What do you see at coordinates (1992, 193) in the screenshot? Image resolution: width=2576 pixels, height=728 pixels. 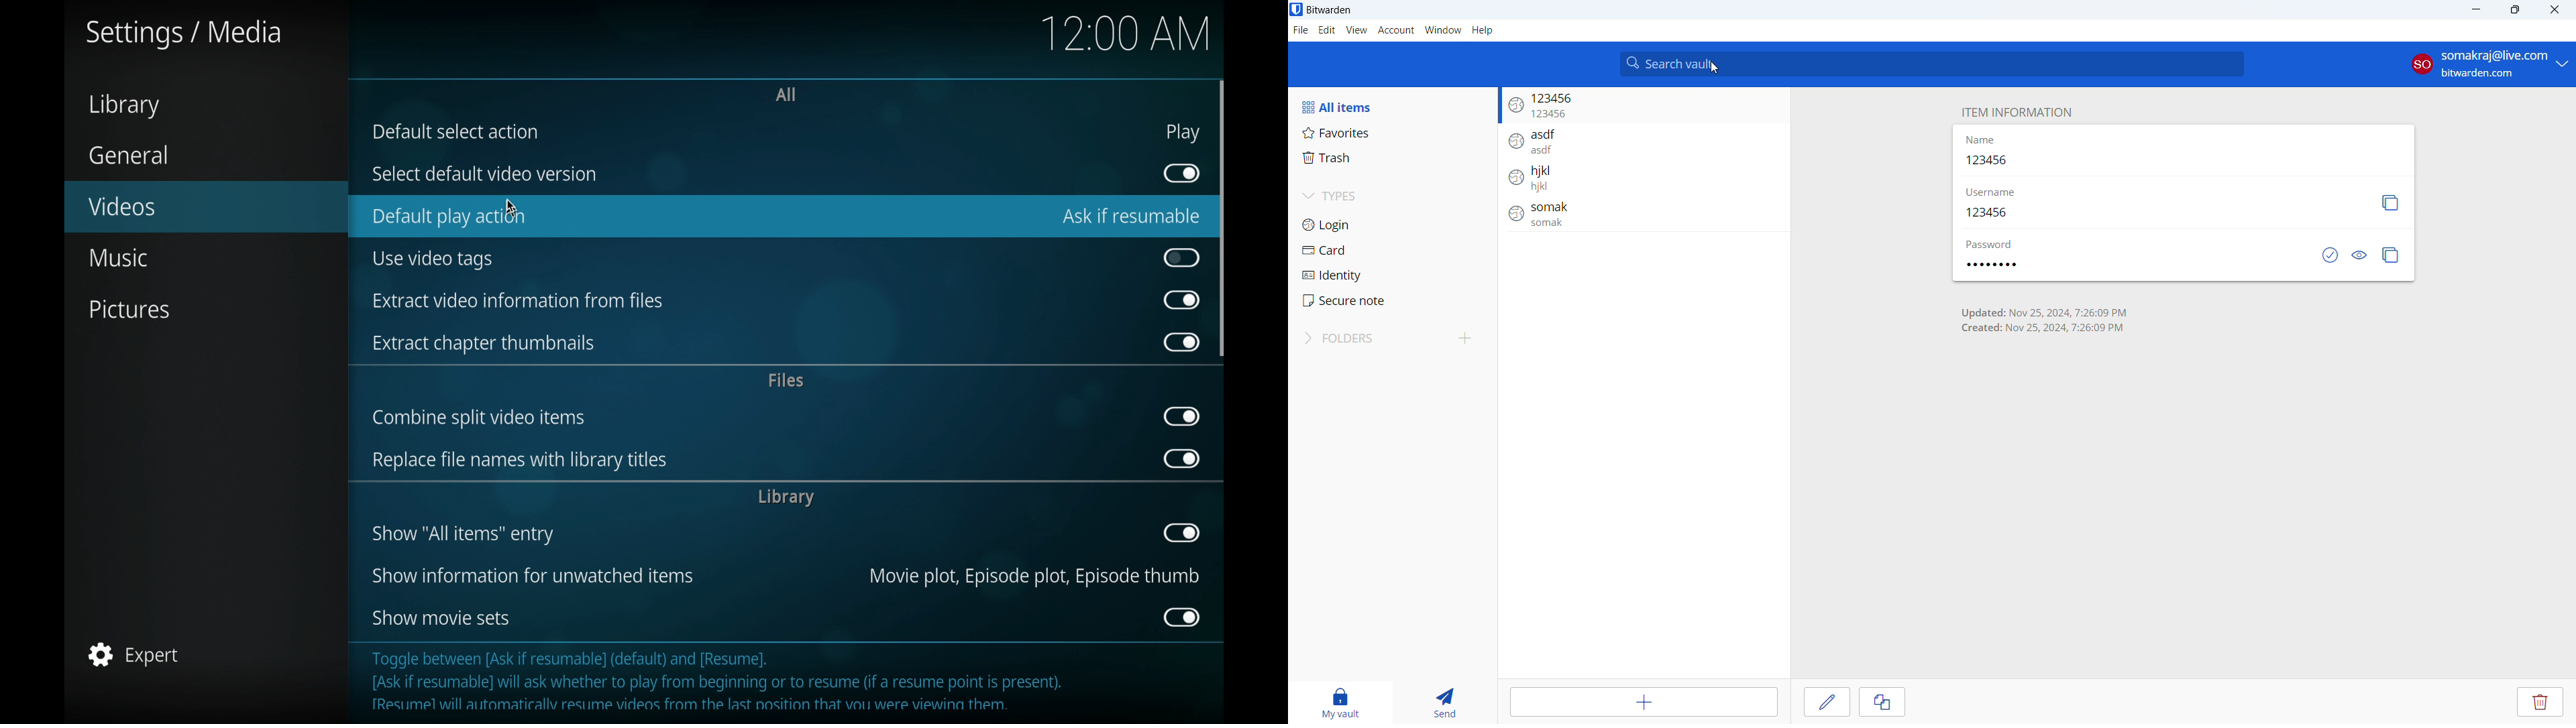 I see `username` at bounding box center [1992, 193].